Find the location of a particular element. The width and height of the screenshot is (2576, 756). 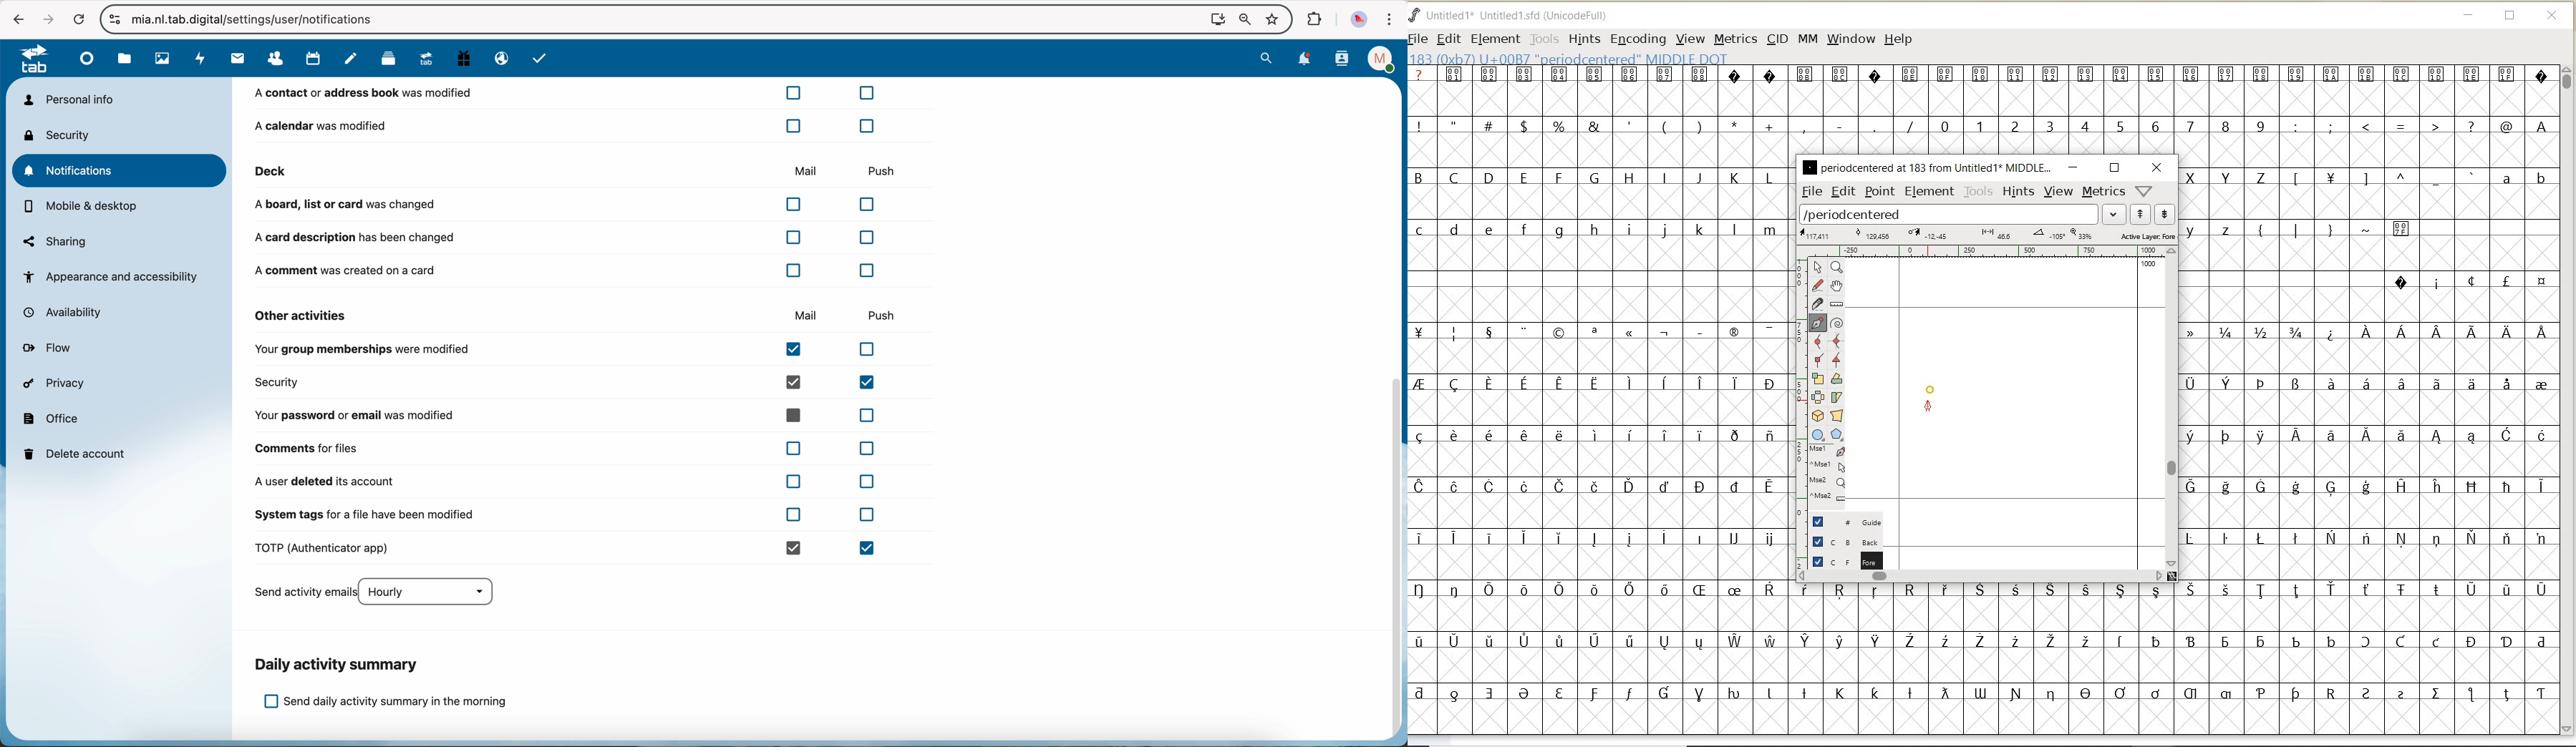

personal info is located at coordinates (67, 99).